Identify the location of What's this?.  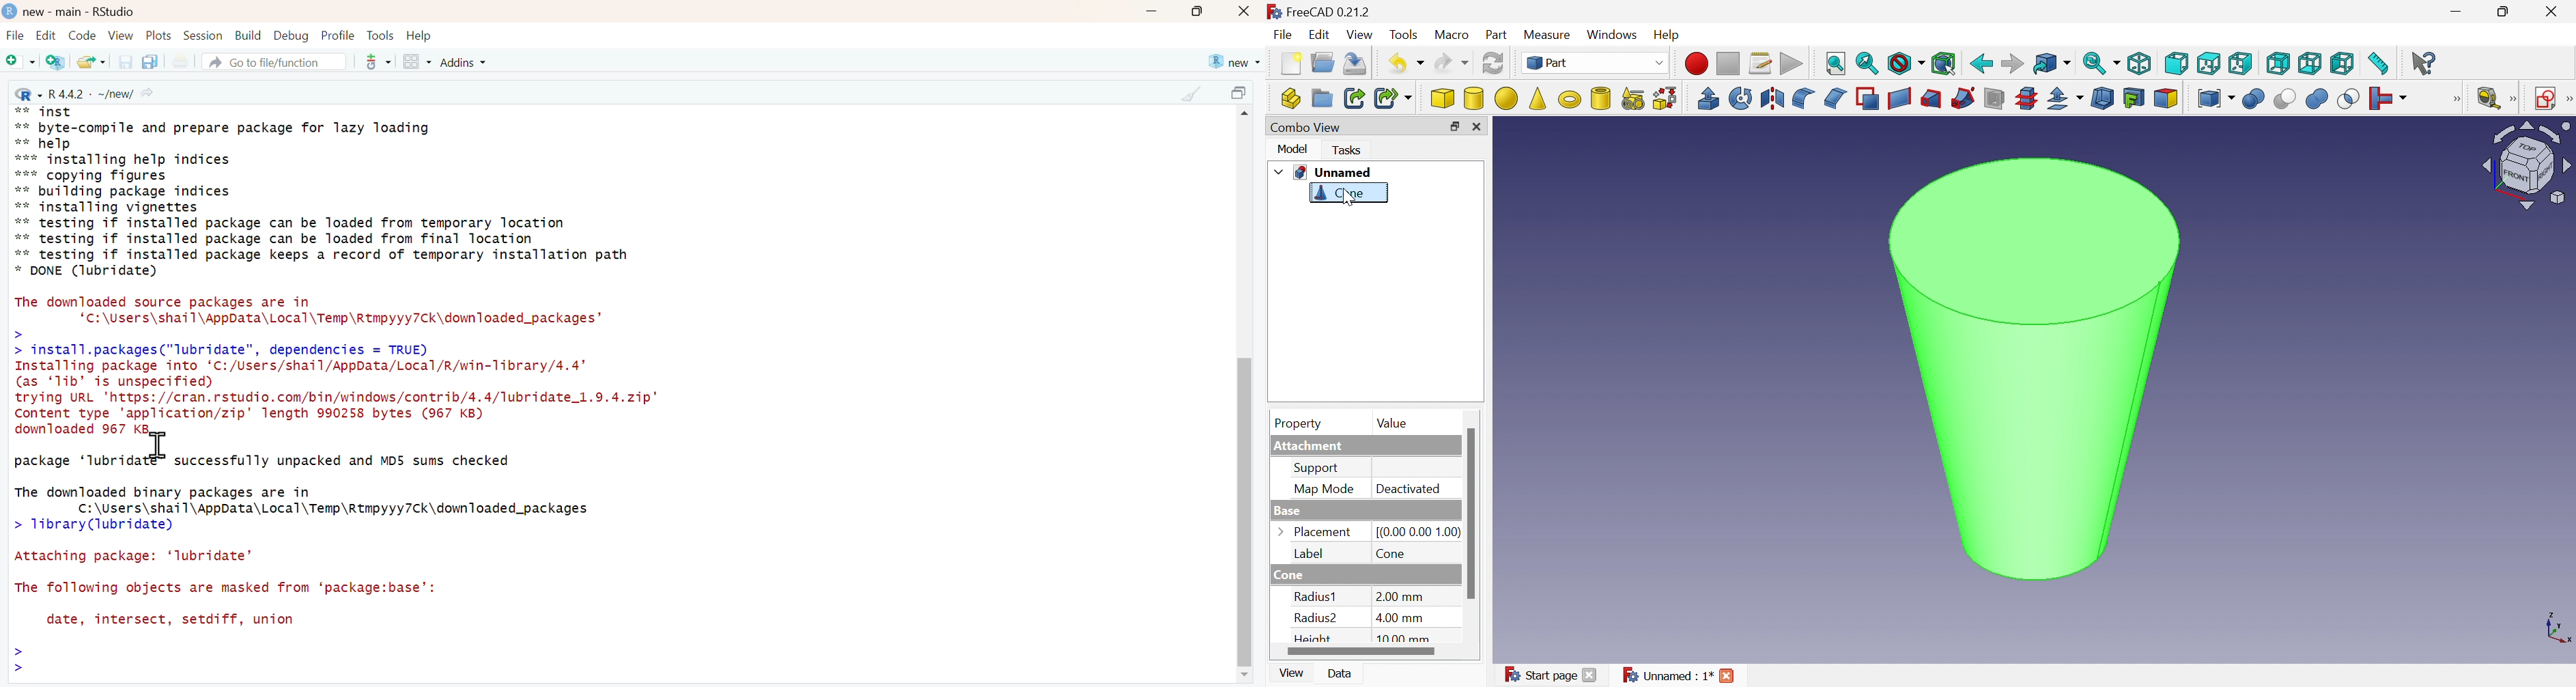
(2425, 64).